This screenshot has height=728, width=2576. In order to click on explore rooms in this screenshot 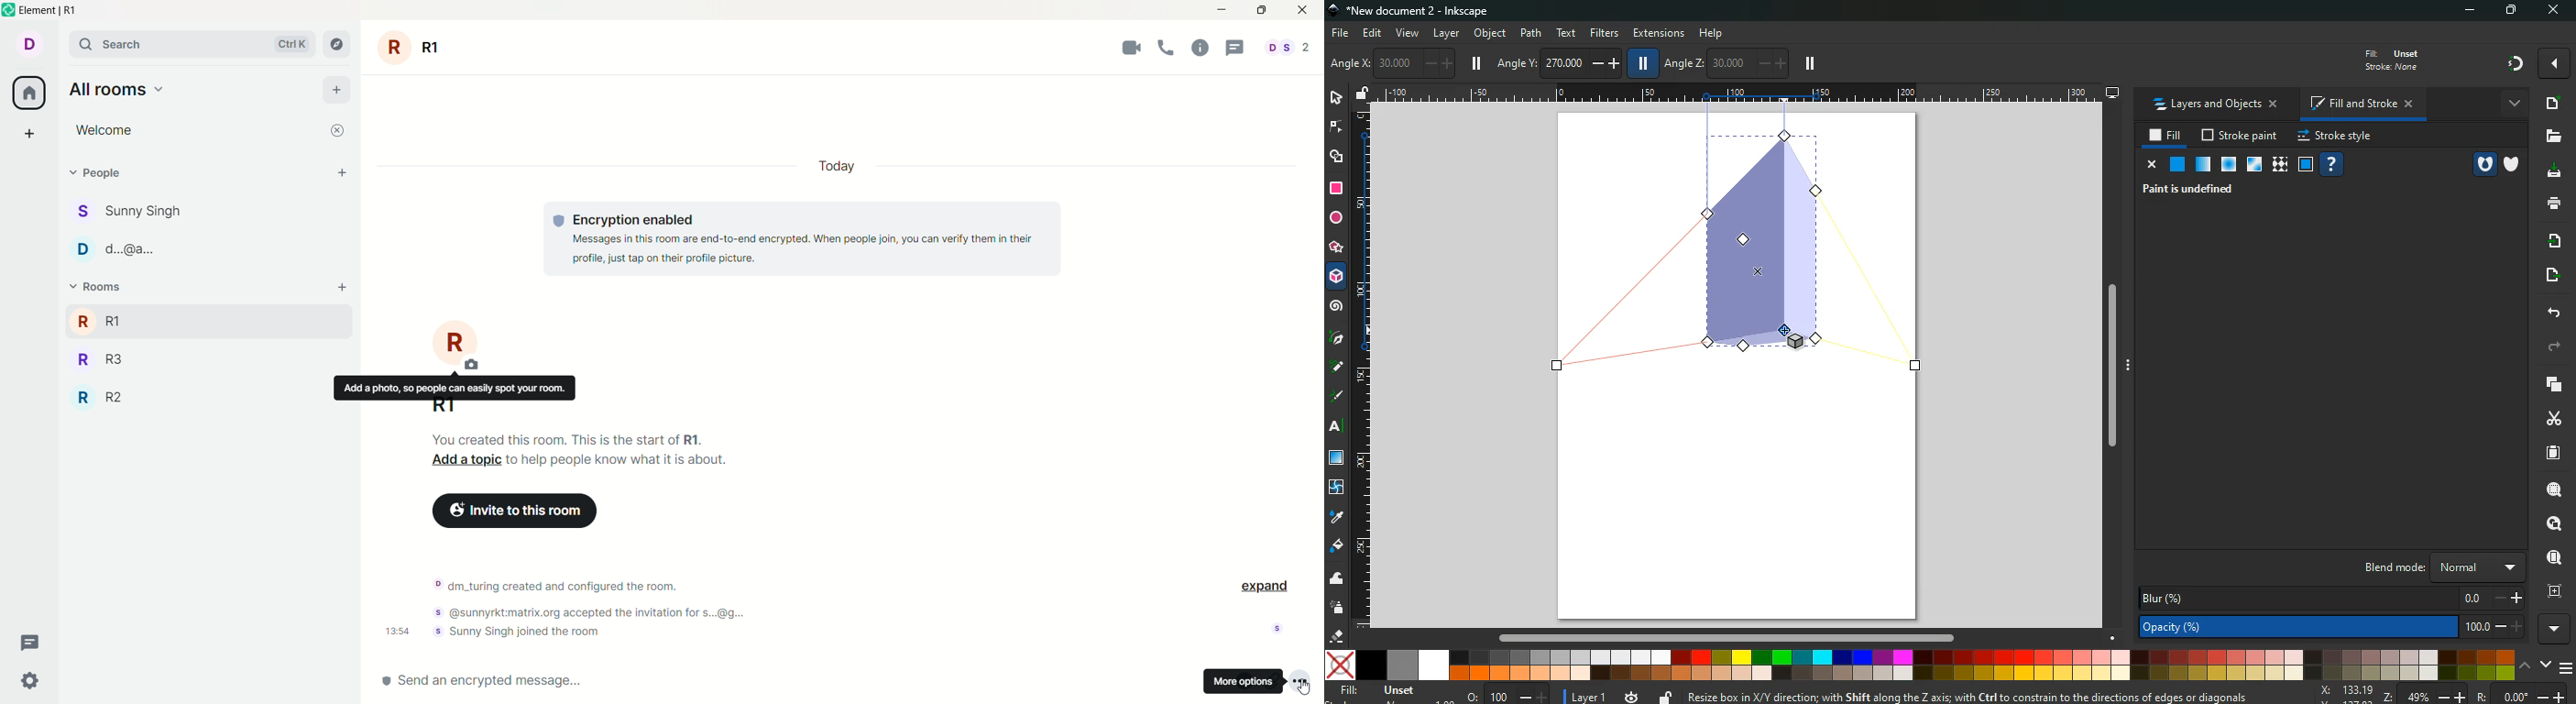, I will do `click(337, 44)`.